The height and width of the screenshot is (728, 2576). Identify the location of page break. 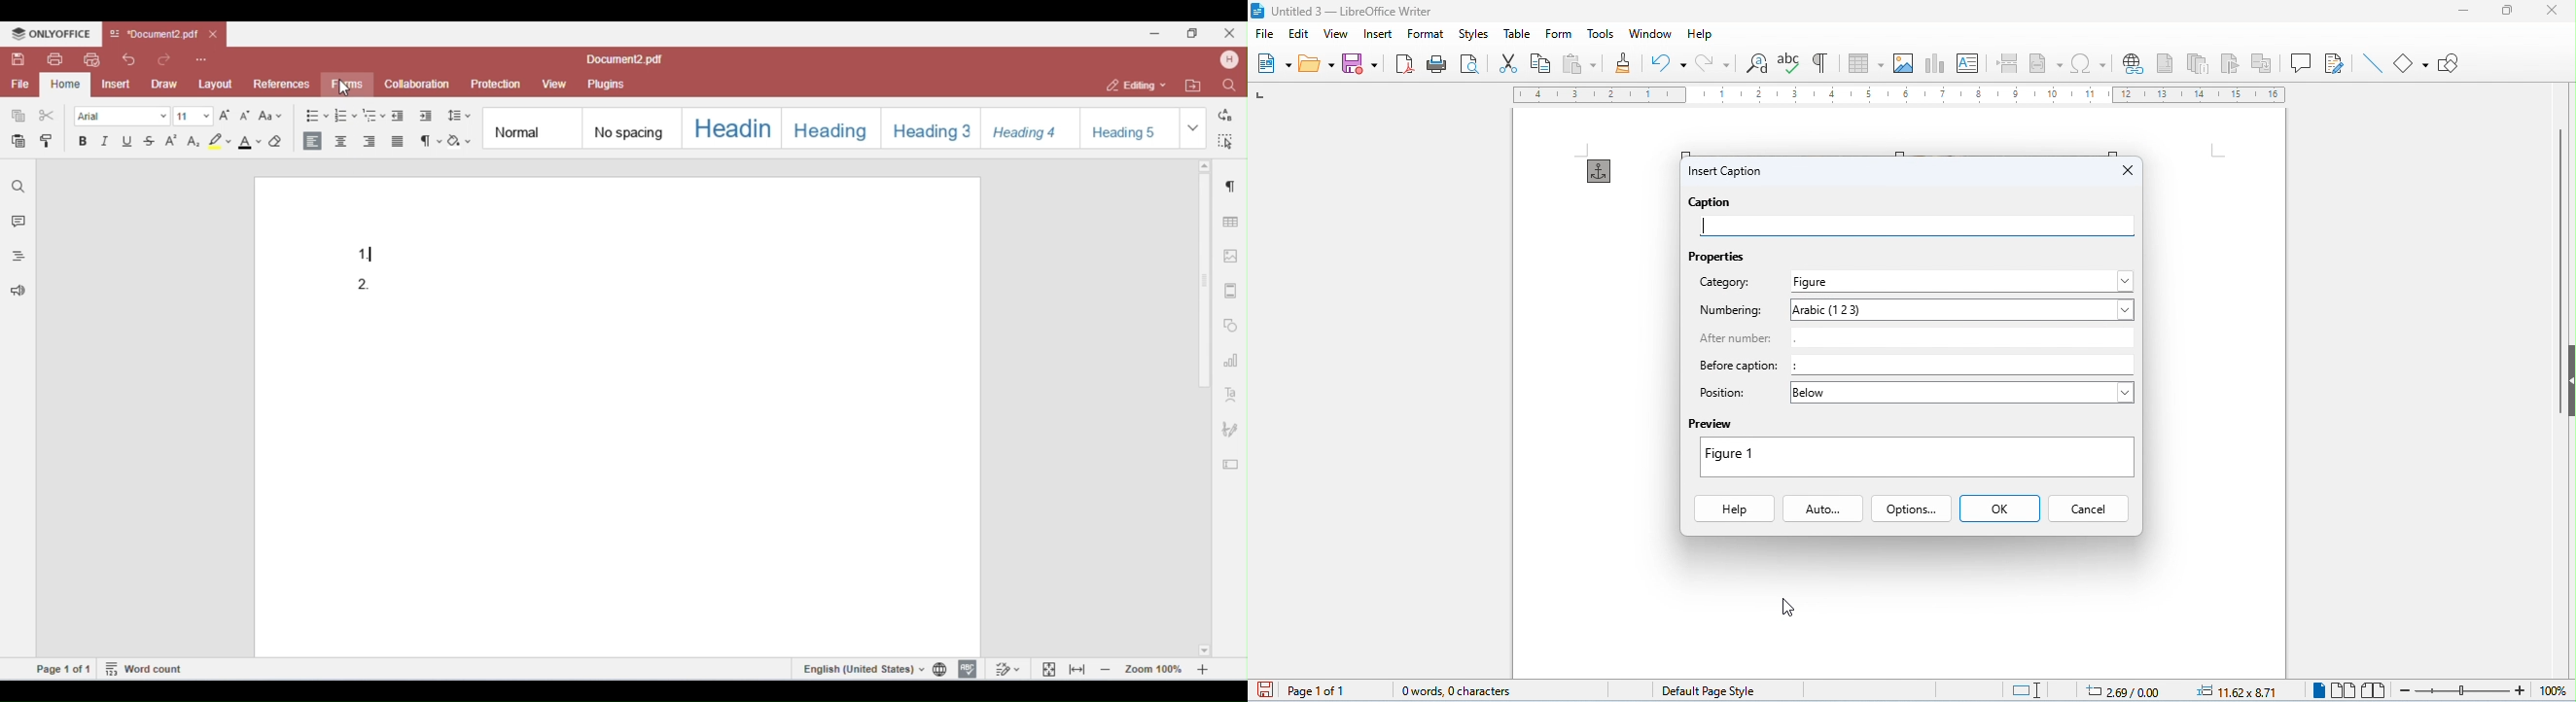
(2010, 63).